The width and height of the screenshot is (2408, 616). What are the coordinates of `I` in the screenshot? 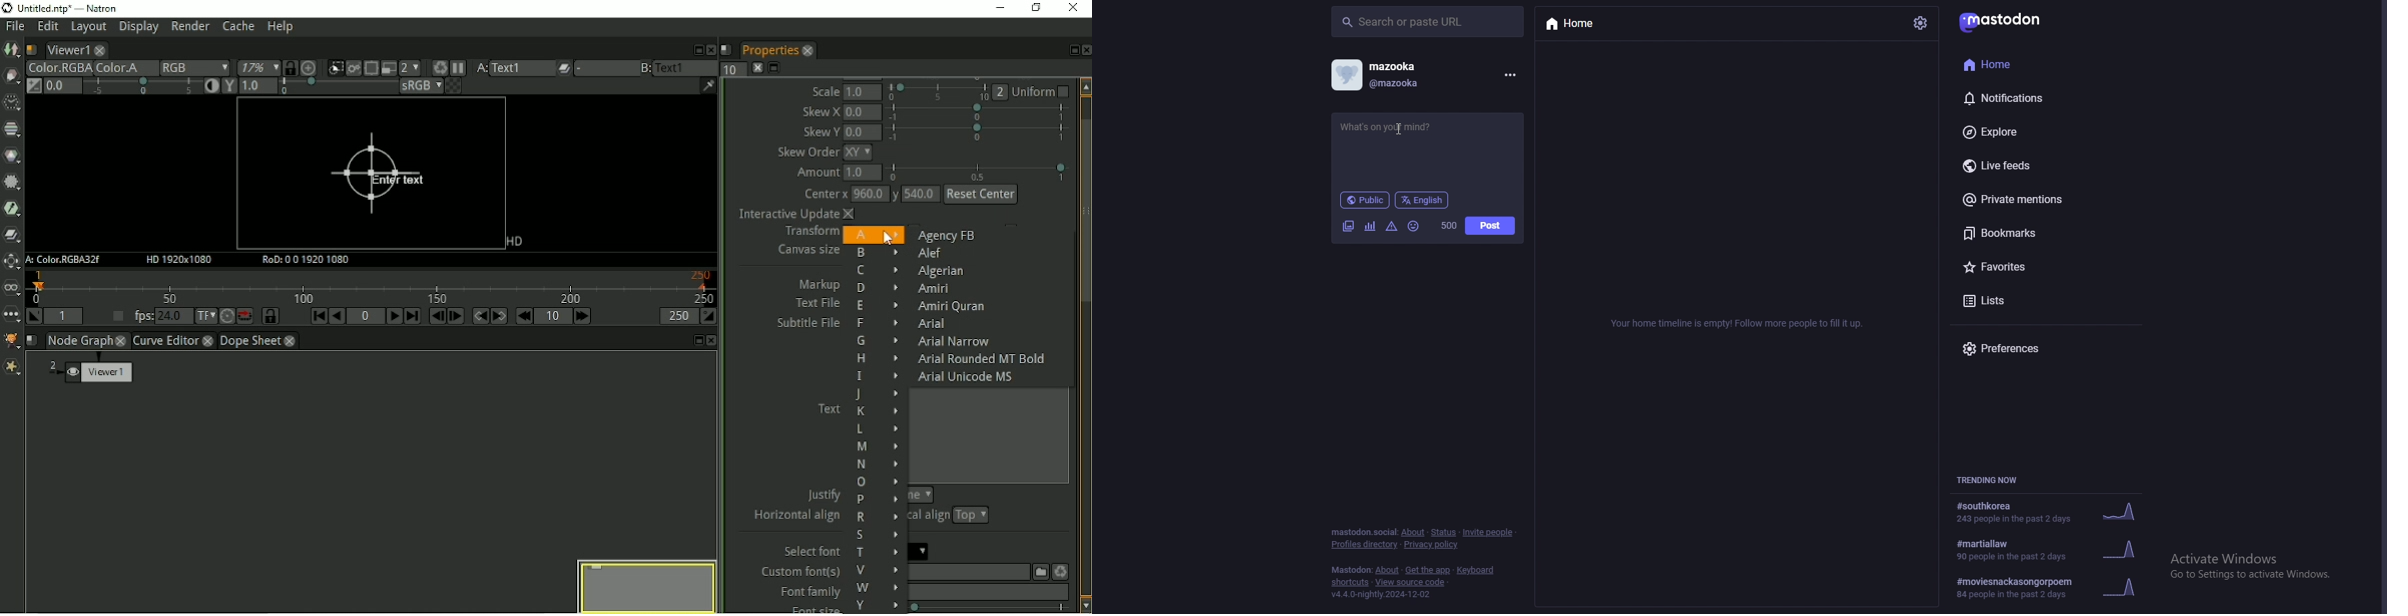 It's located at (876, 376).